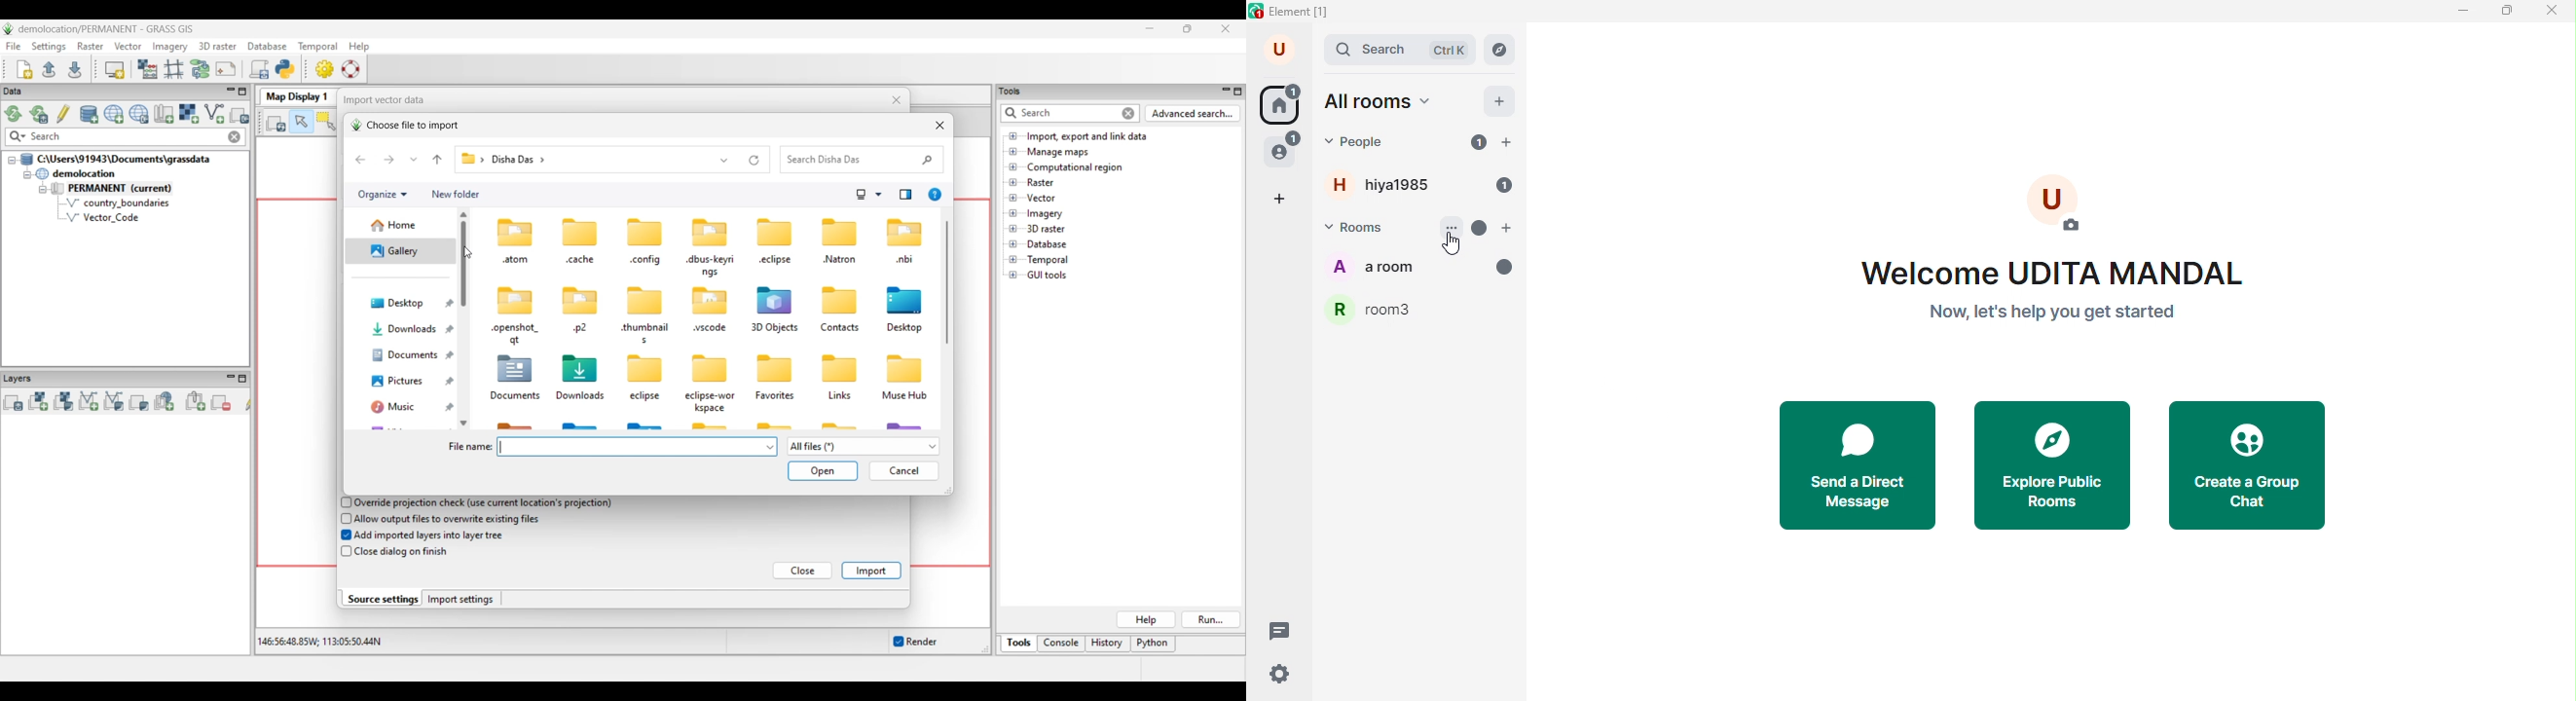 Image resolution: width=2576 pixels, height=728 pixels. Describe the element at coordinates (1283, 148) in the screenshot. I see `people` at that location.